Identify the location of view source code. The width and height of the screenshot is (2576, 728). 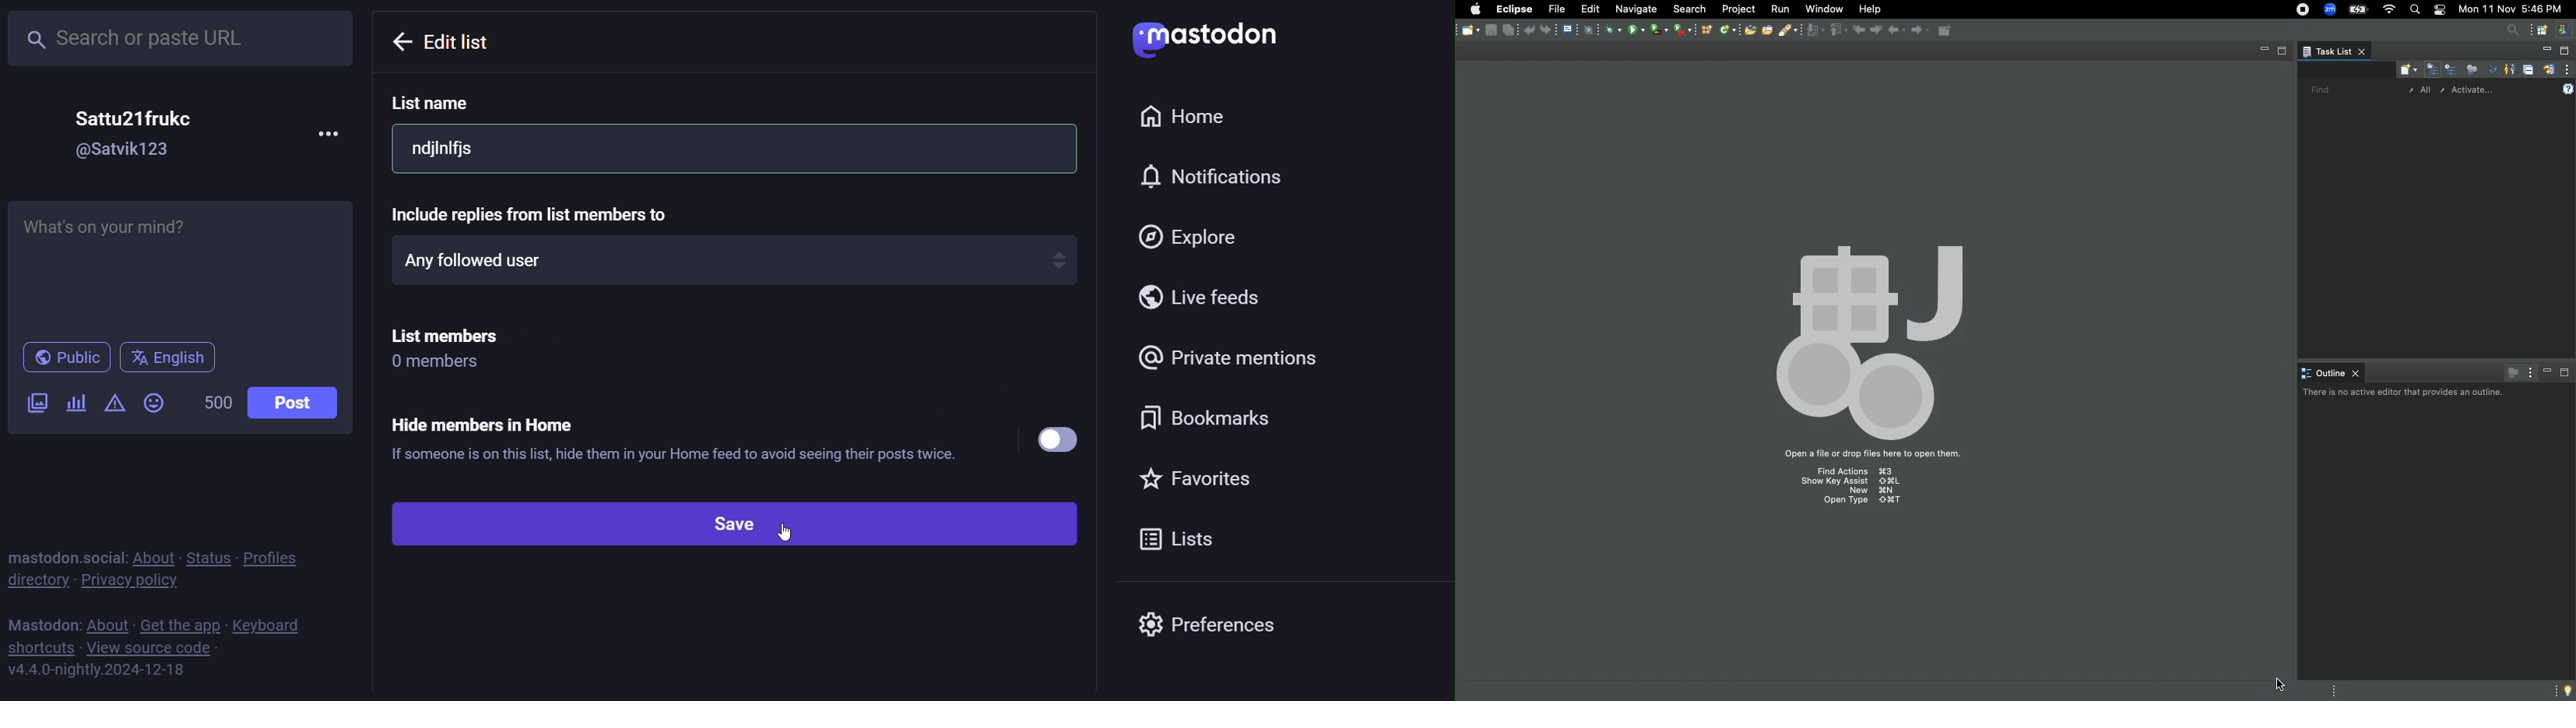
(152, 648).